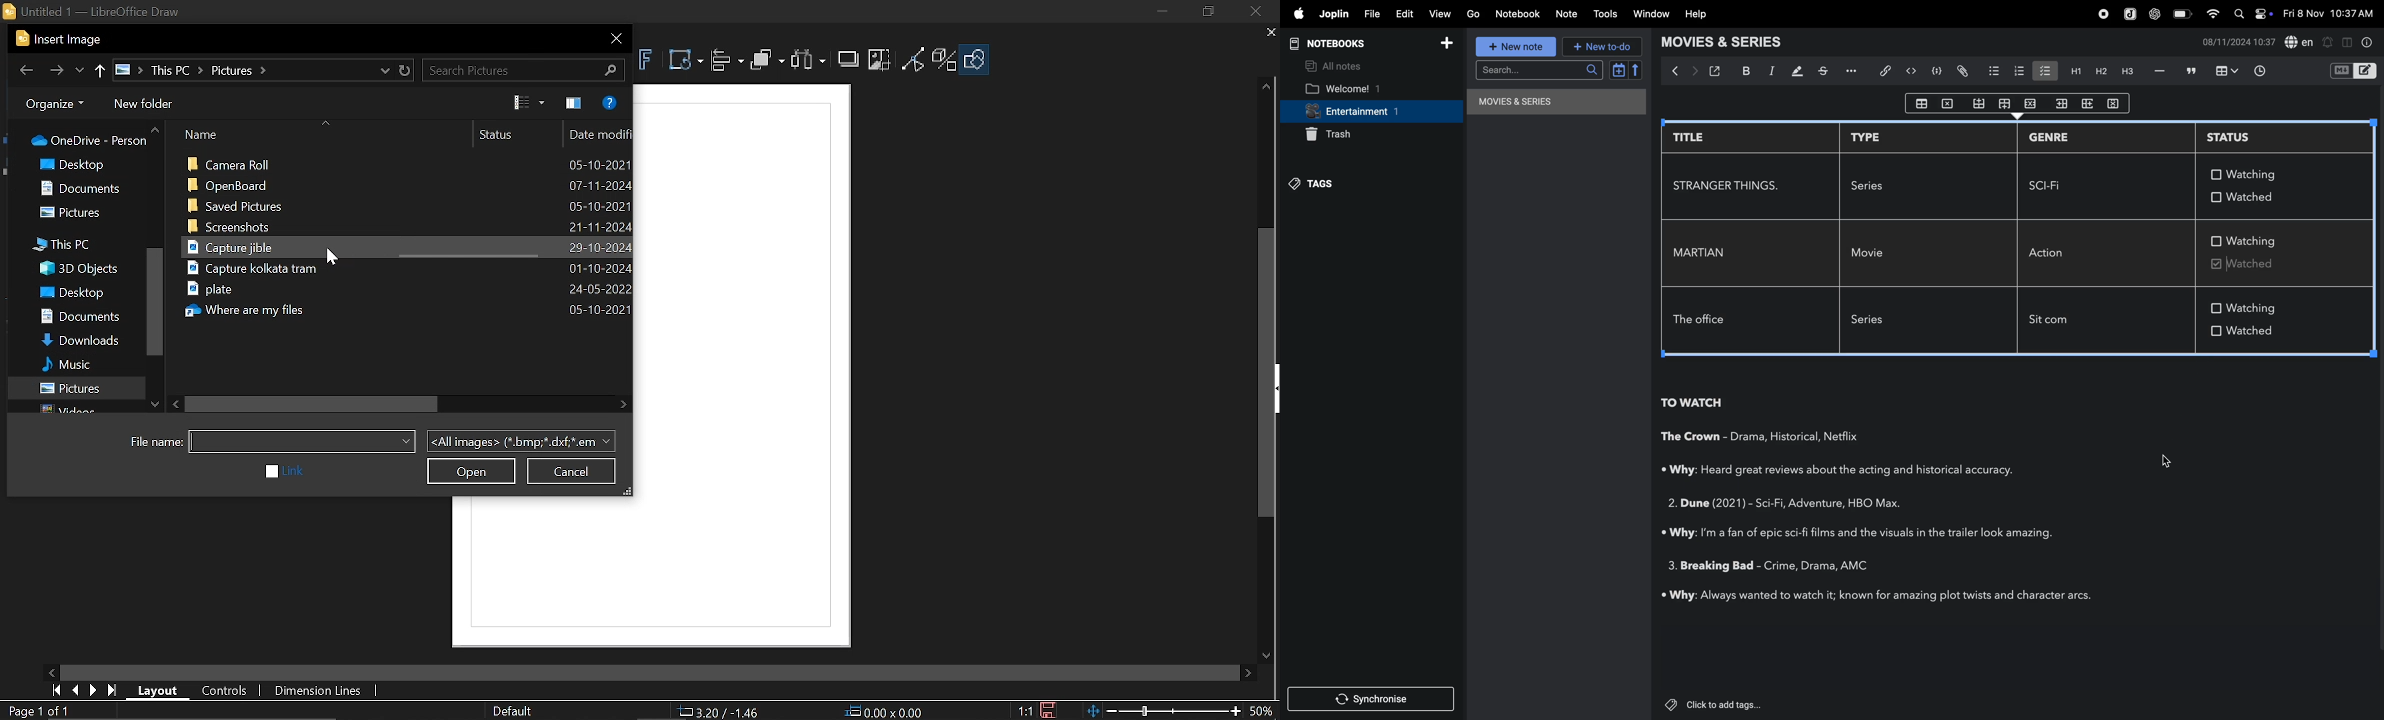 Image resolution: width=2408 pixels, height=728 pixels. Describe the element at coordinates (2055, 252) in the screenshot. I see `action` at that location.